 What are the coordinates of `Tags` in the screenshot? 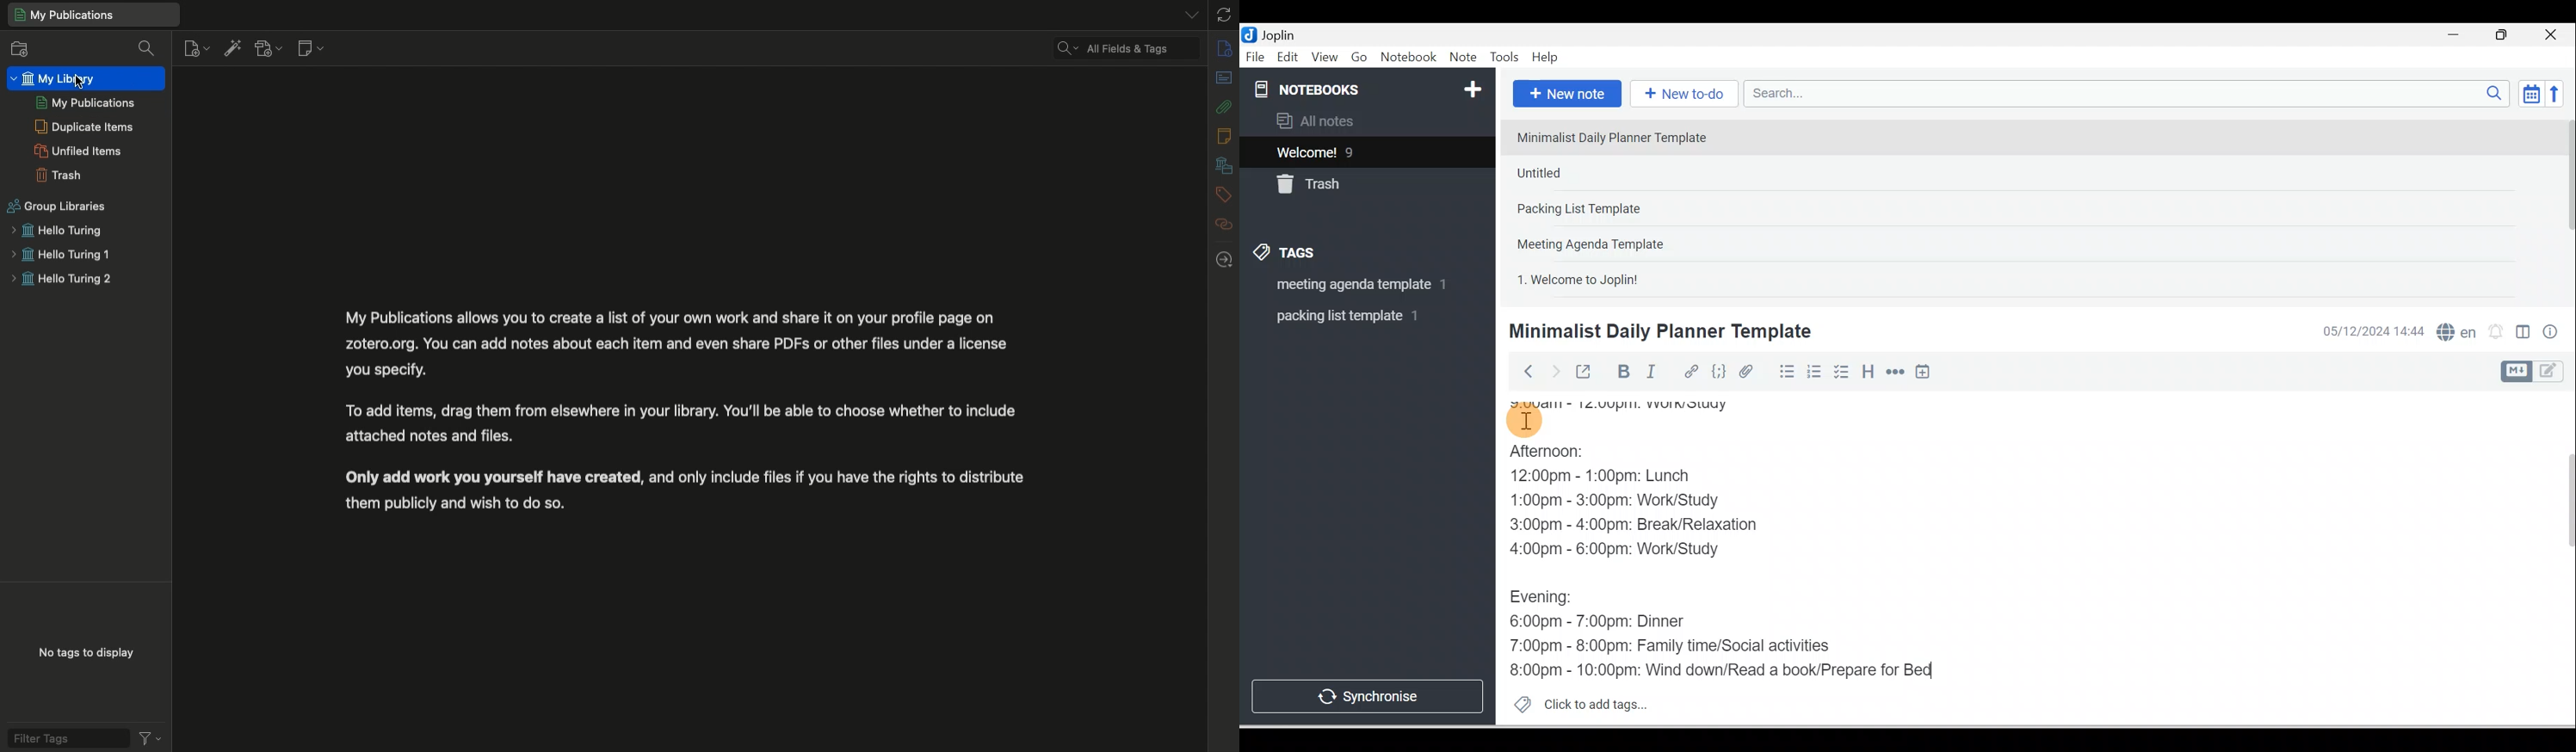 It's located at (1289, 255).